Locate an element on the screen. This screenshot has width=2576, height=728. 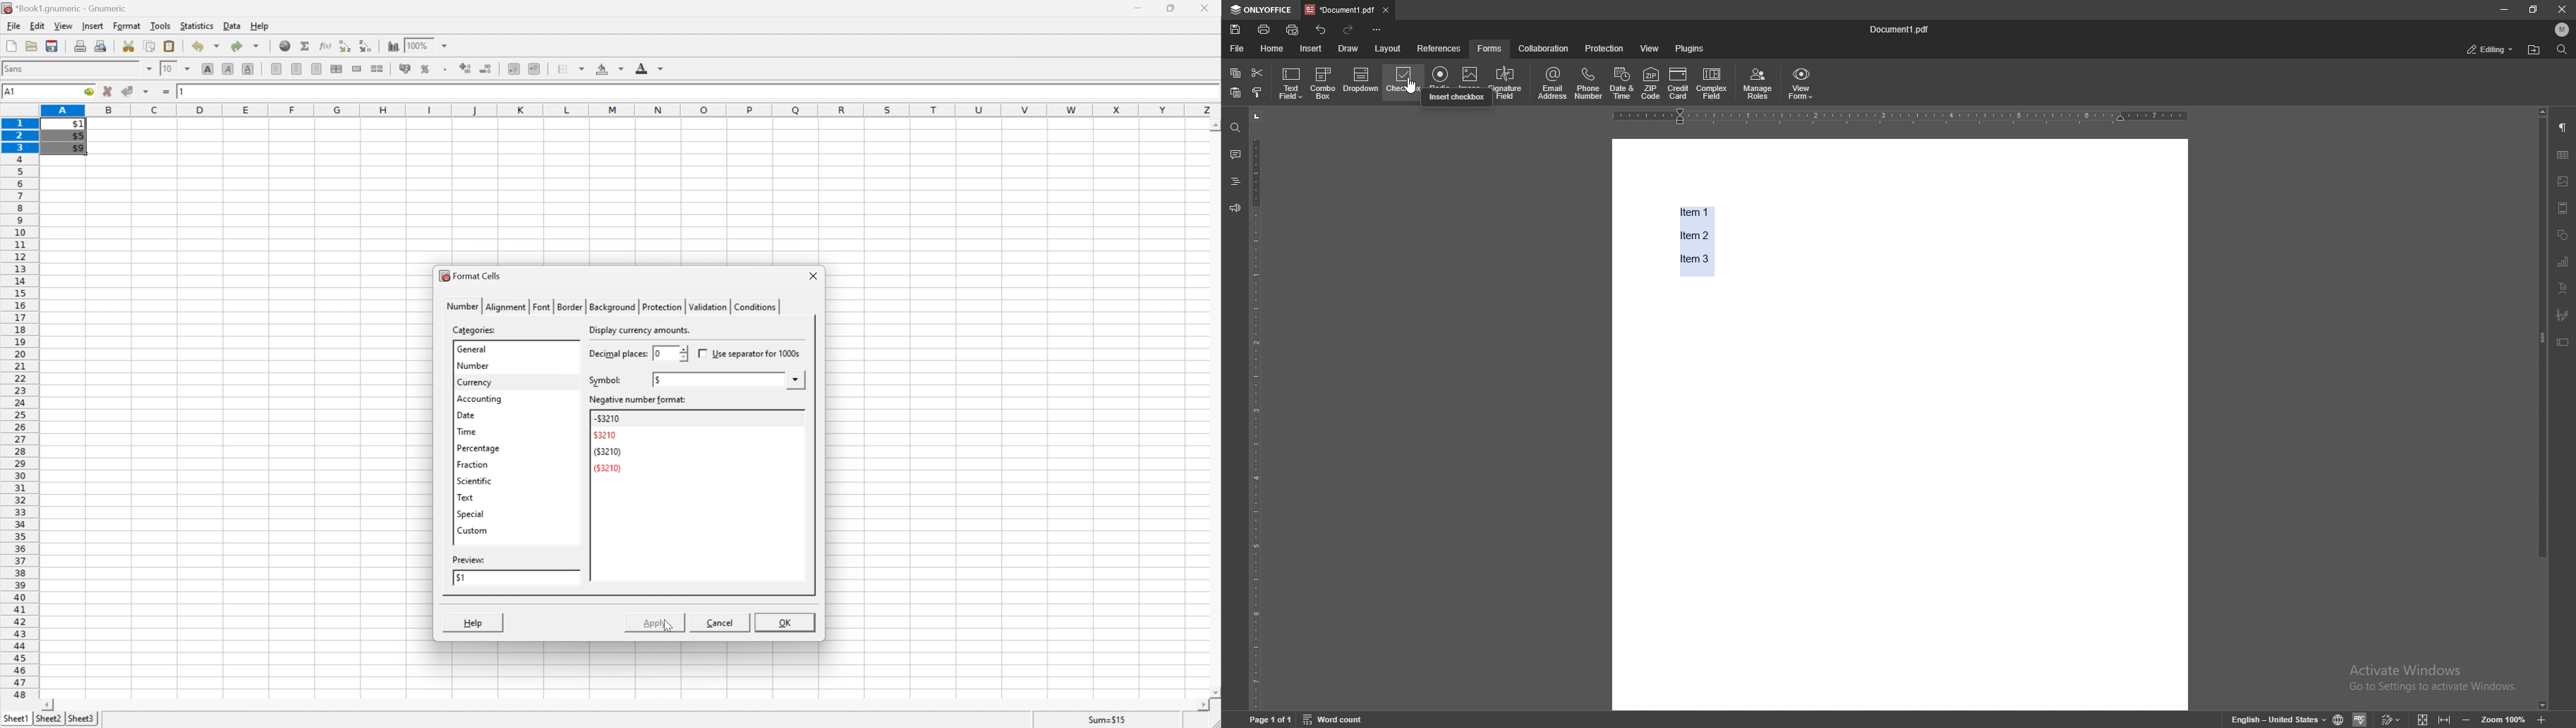
align center is located at coordinates (297, 68).